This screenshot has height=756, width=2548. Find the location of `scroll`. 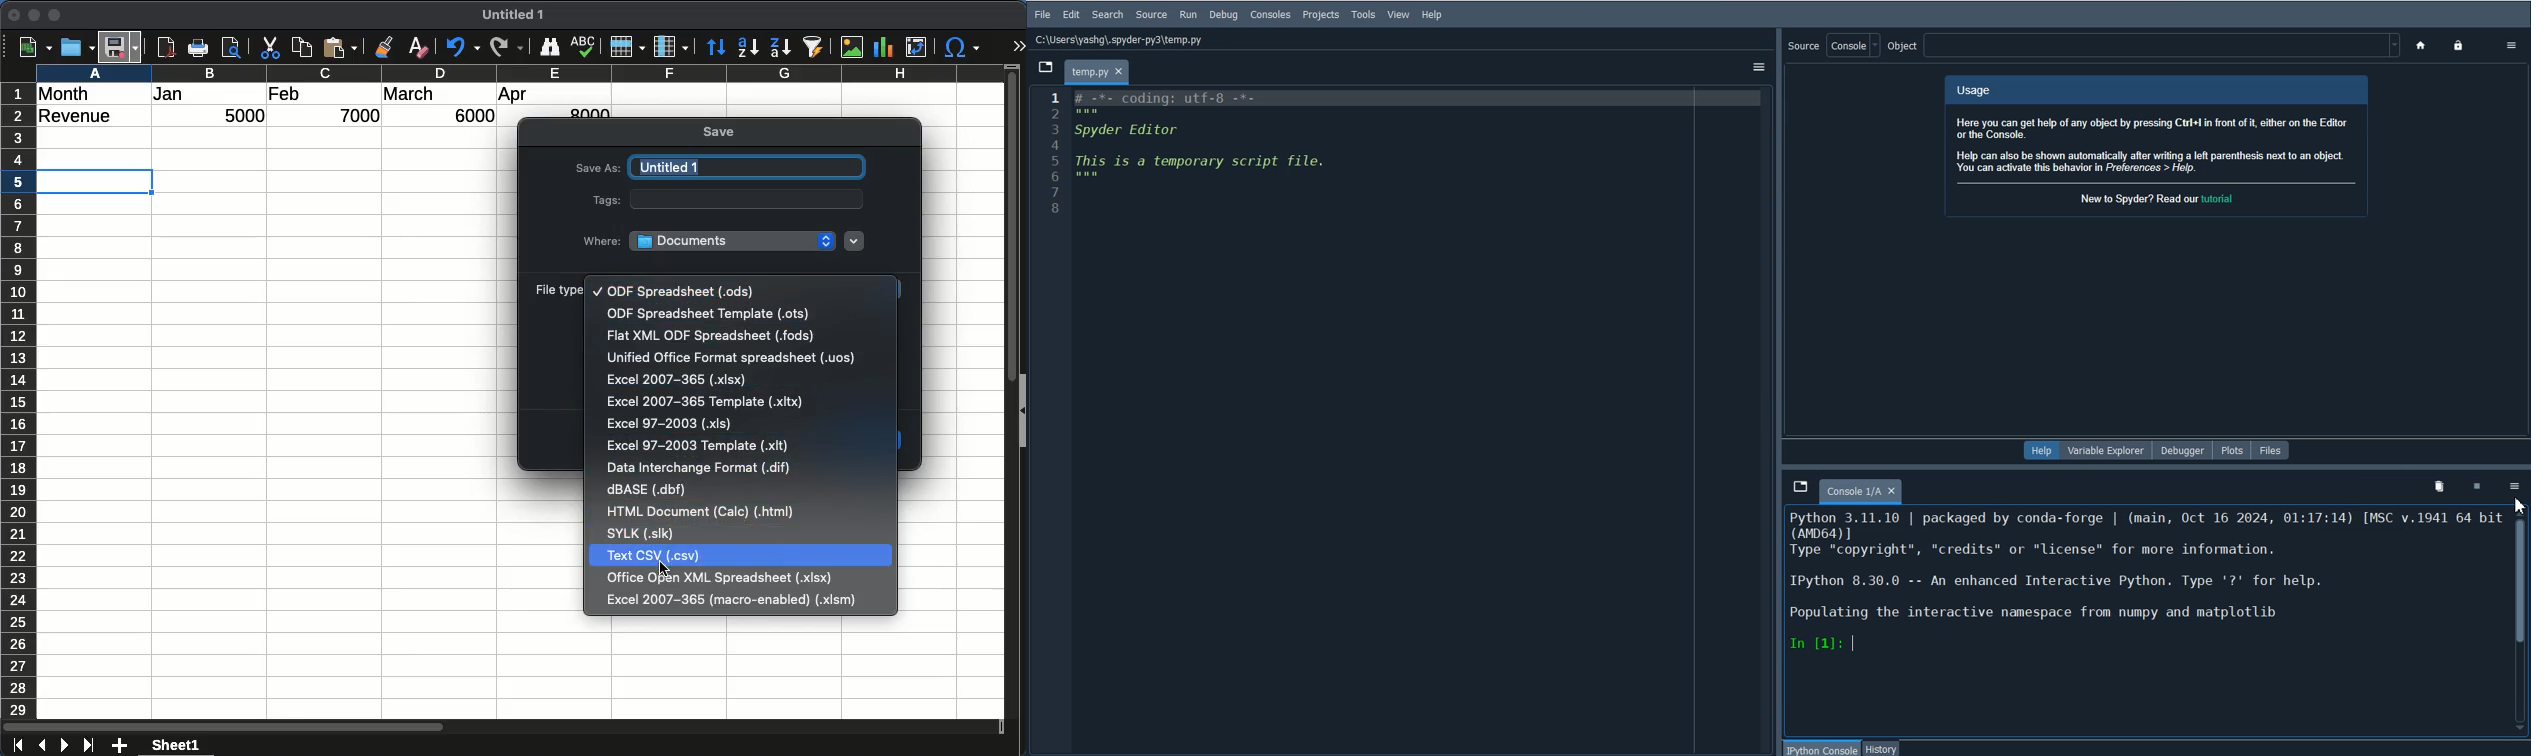

scroll is located at coordinates (1004, 402).